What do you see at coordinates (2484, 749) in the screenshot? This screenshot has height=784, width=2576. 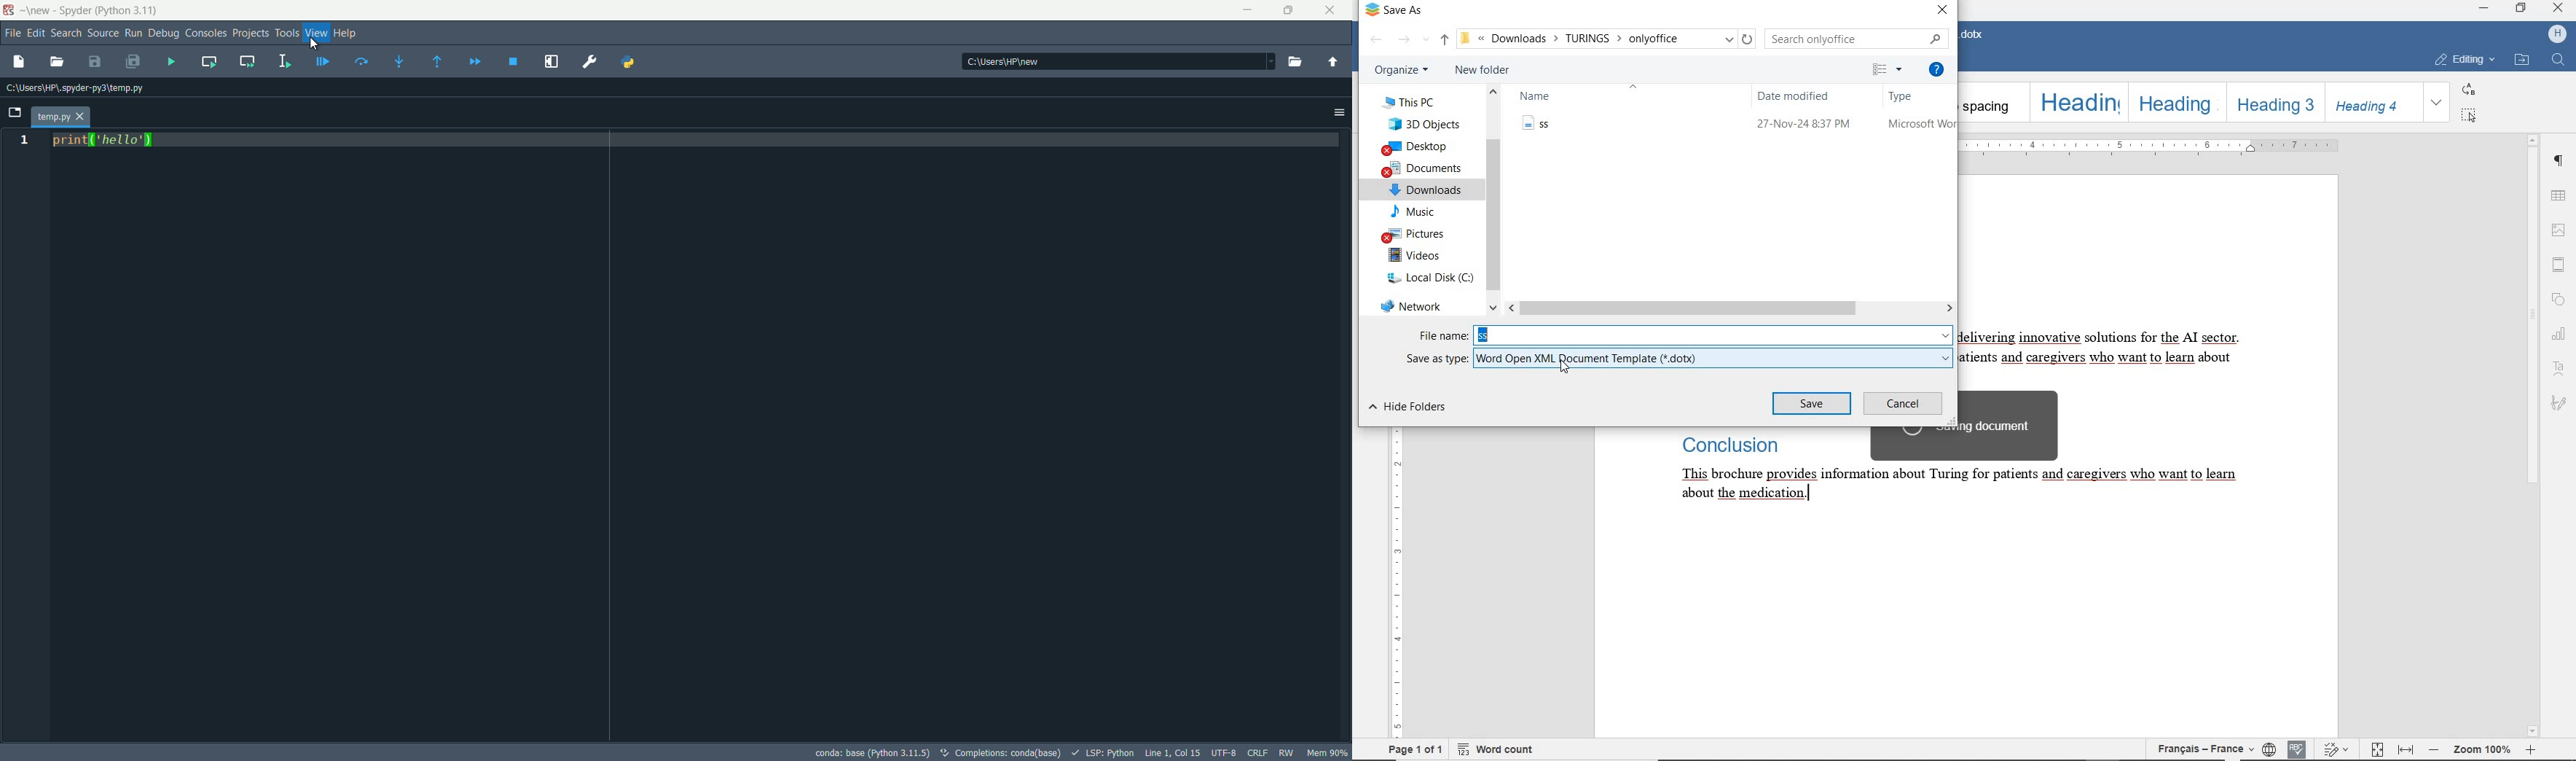 I see `ZOOM OUT OR ZOOM IN` at bounding box center [2484, 749].